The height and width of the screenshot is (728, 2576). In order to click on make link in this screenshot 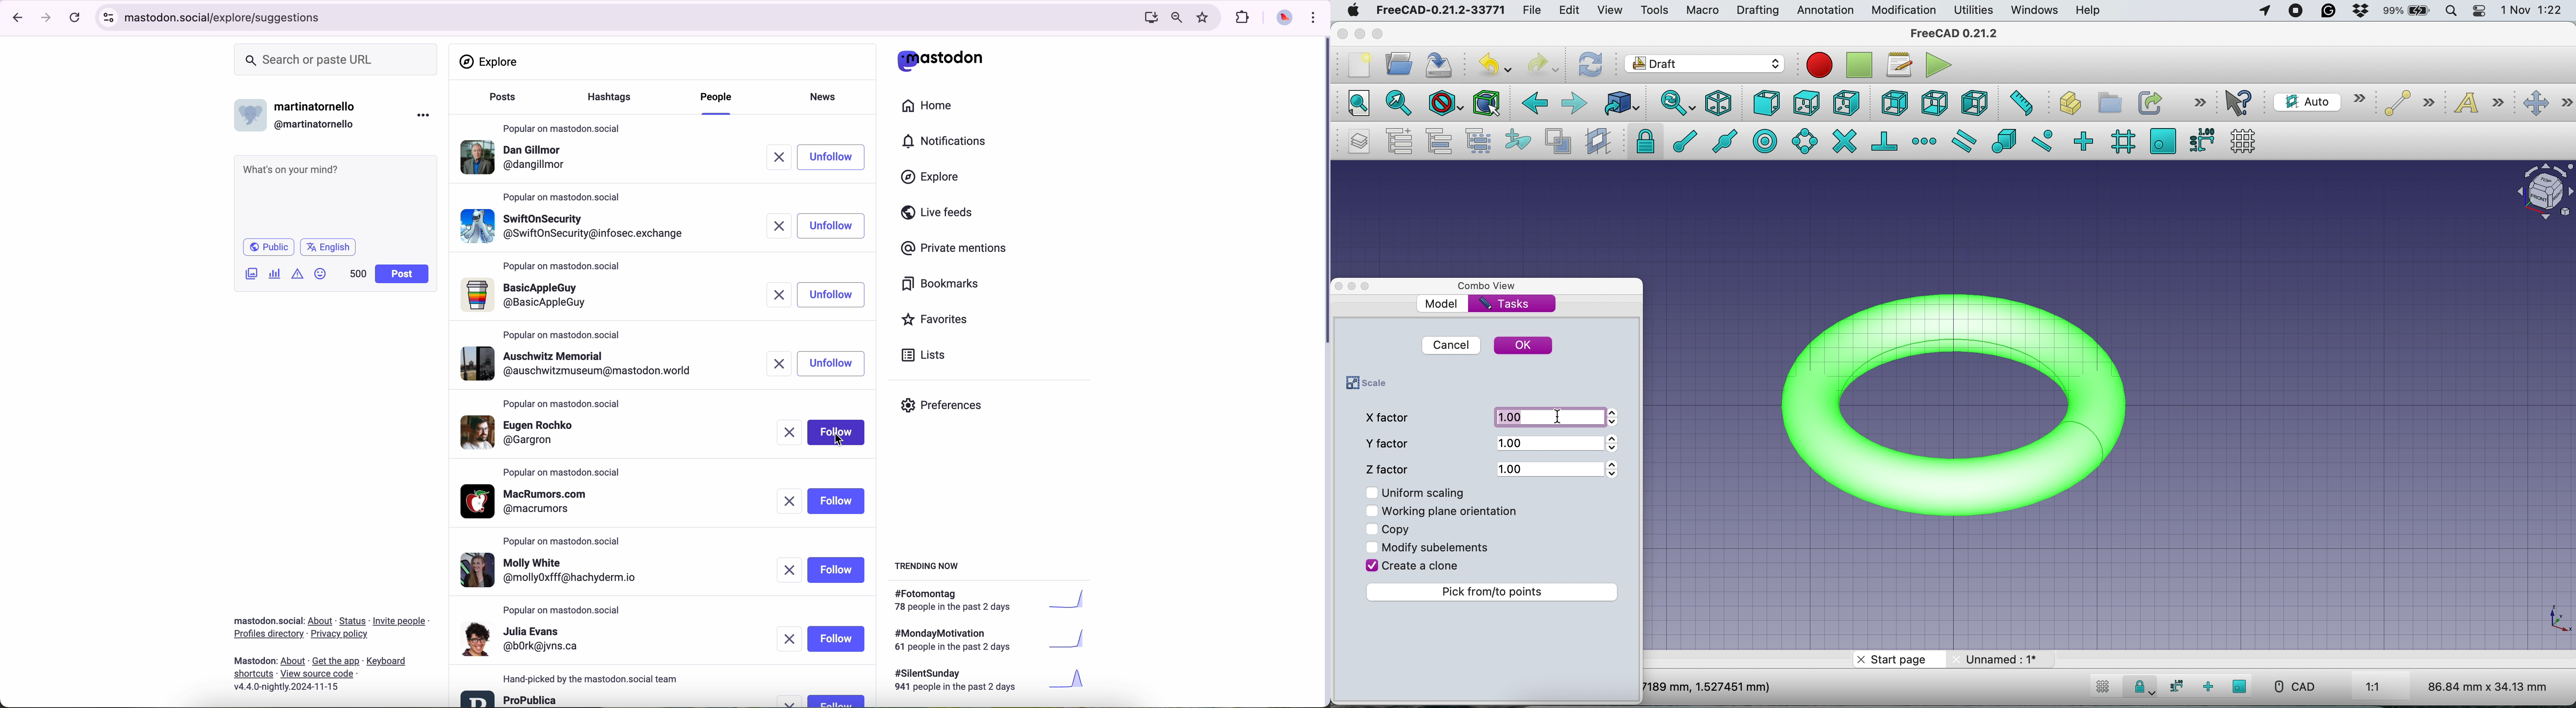, I will do `click(2149, 102)`.